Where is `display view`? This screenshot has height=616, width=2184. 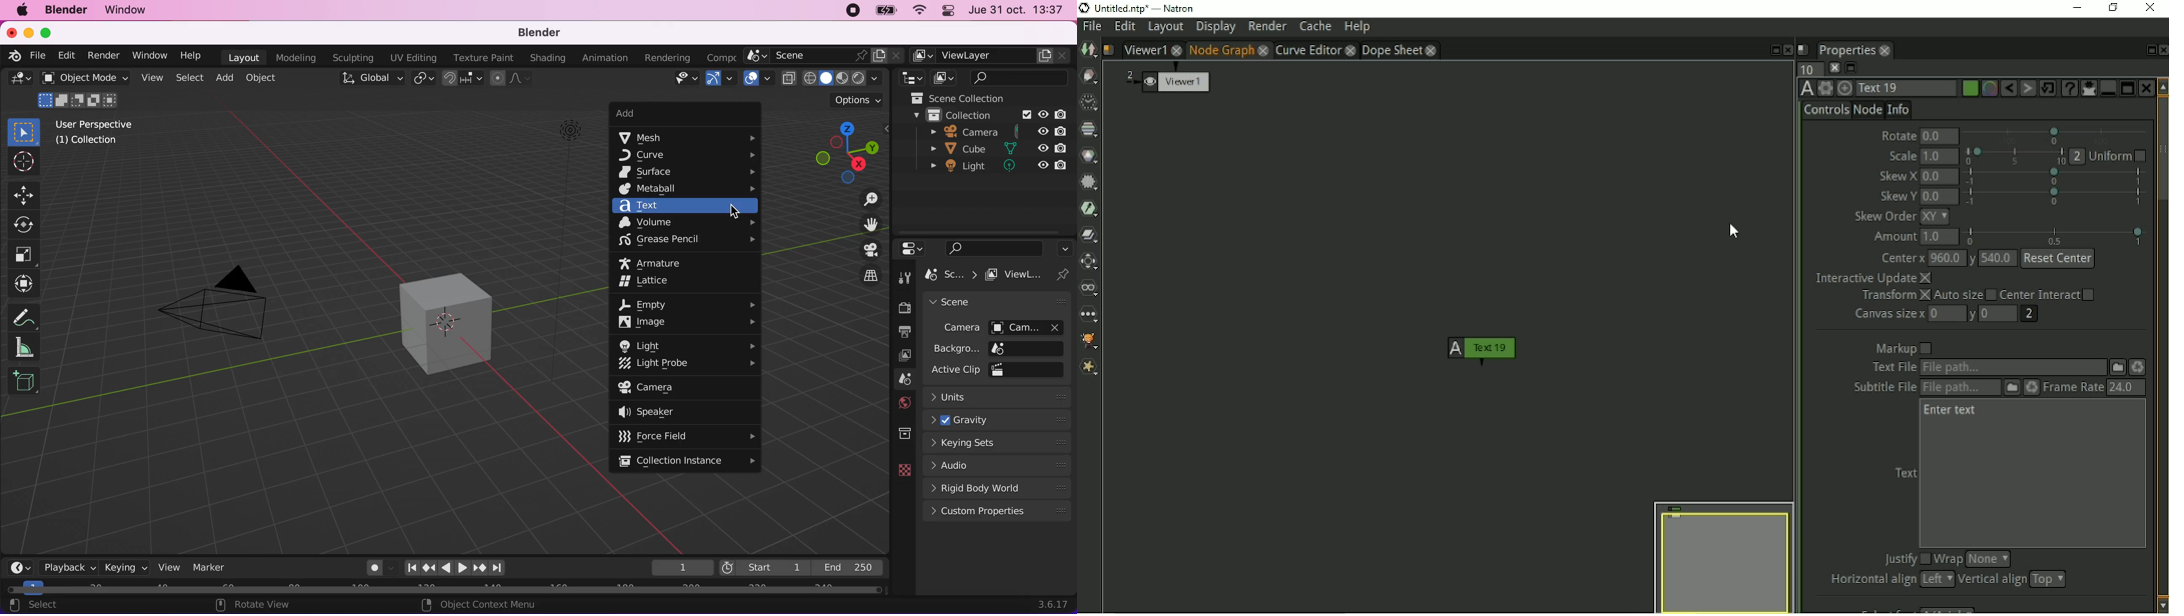
display view is located at coordinates (947, 78).